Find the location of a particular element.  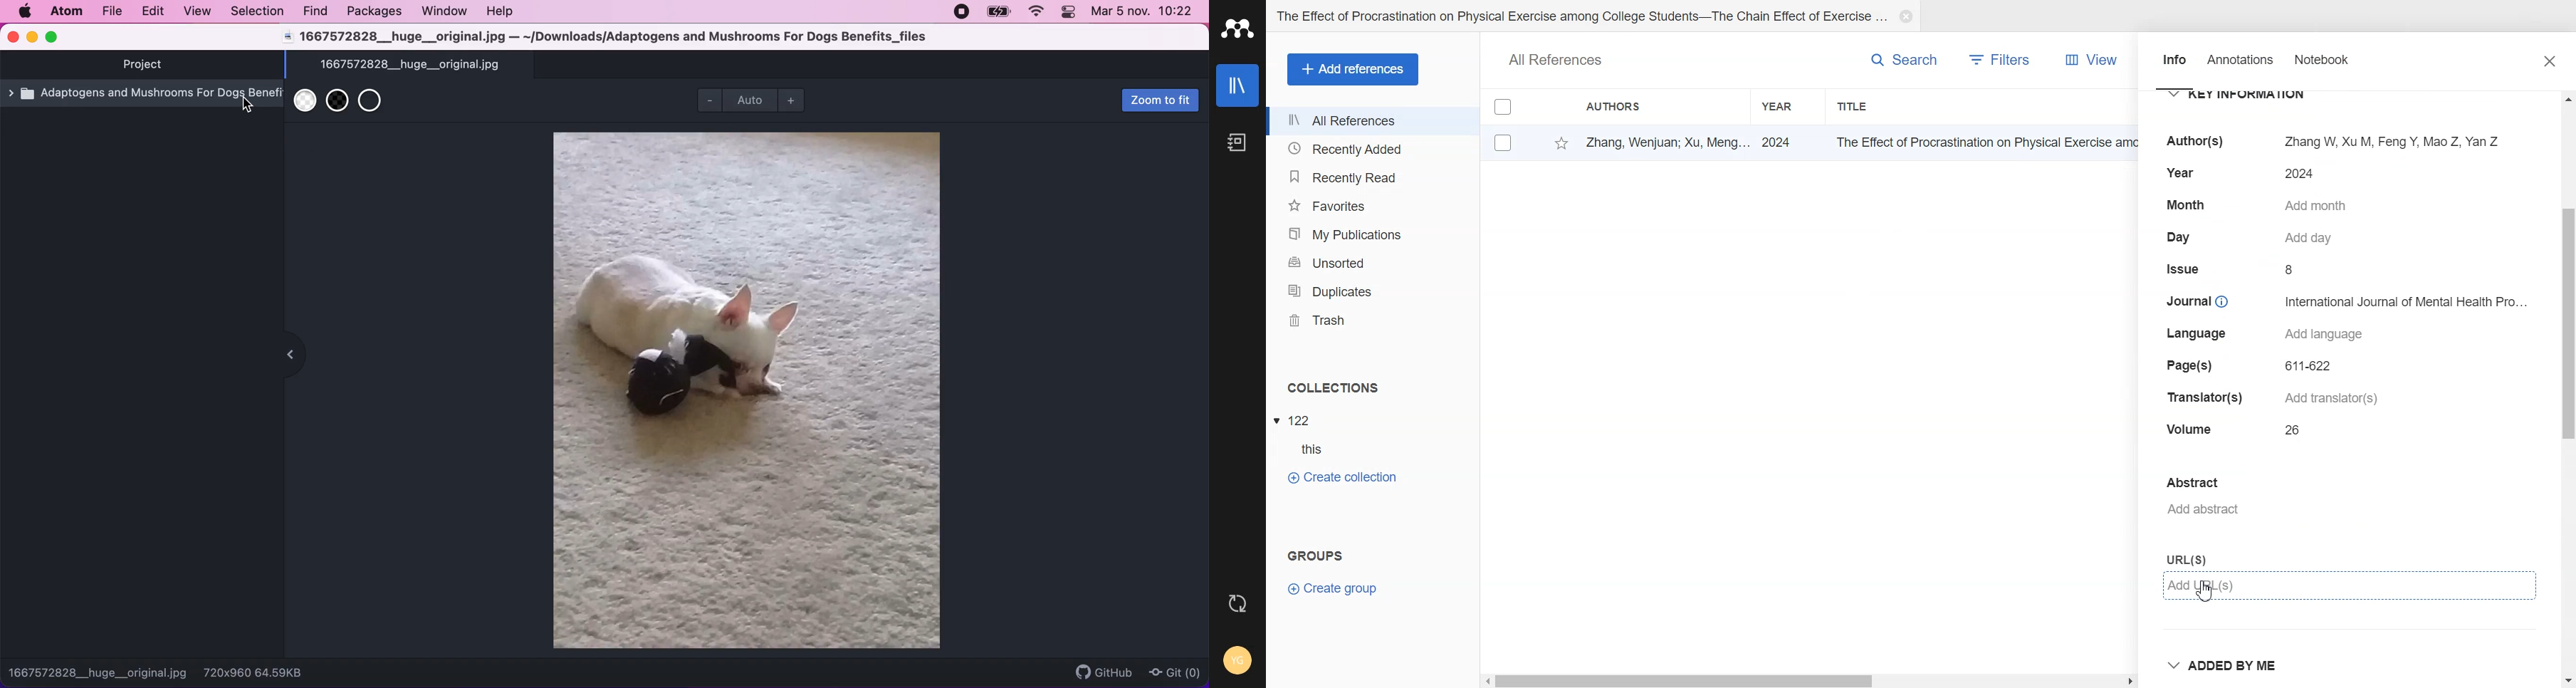

mac logo is located at coordinates (24, 11).